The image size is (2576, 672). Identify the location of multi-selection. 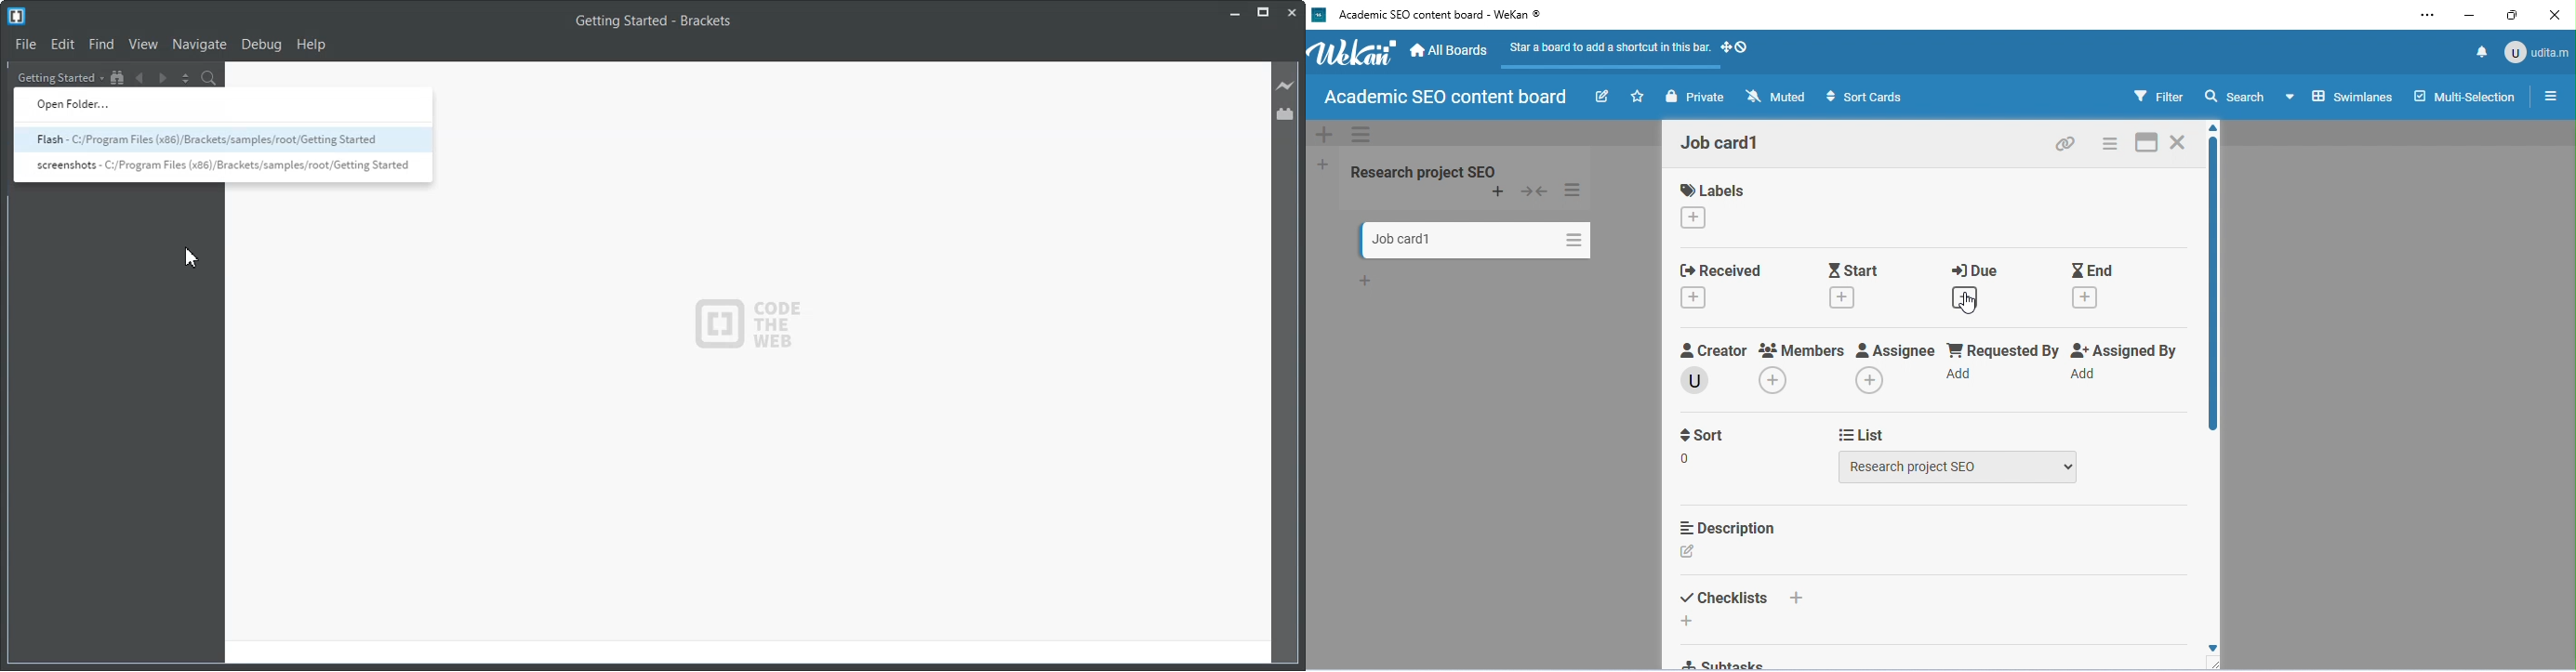
(2463, 98).